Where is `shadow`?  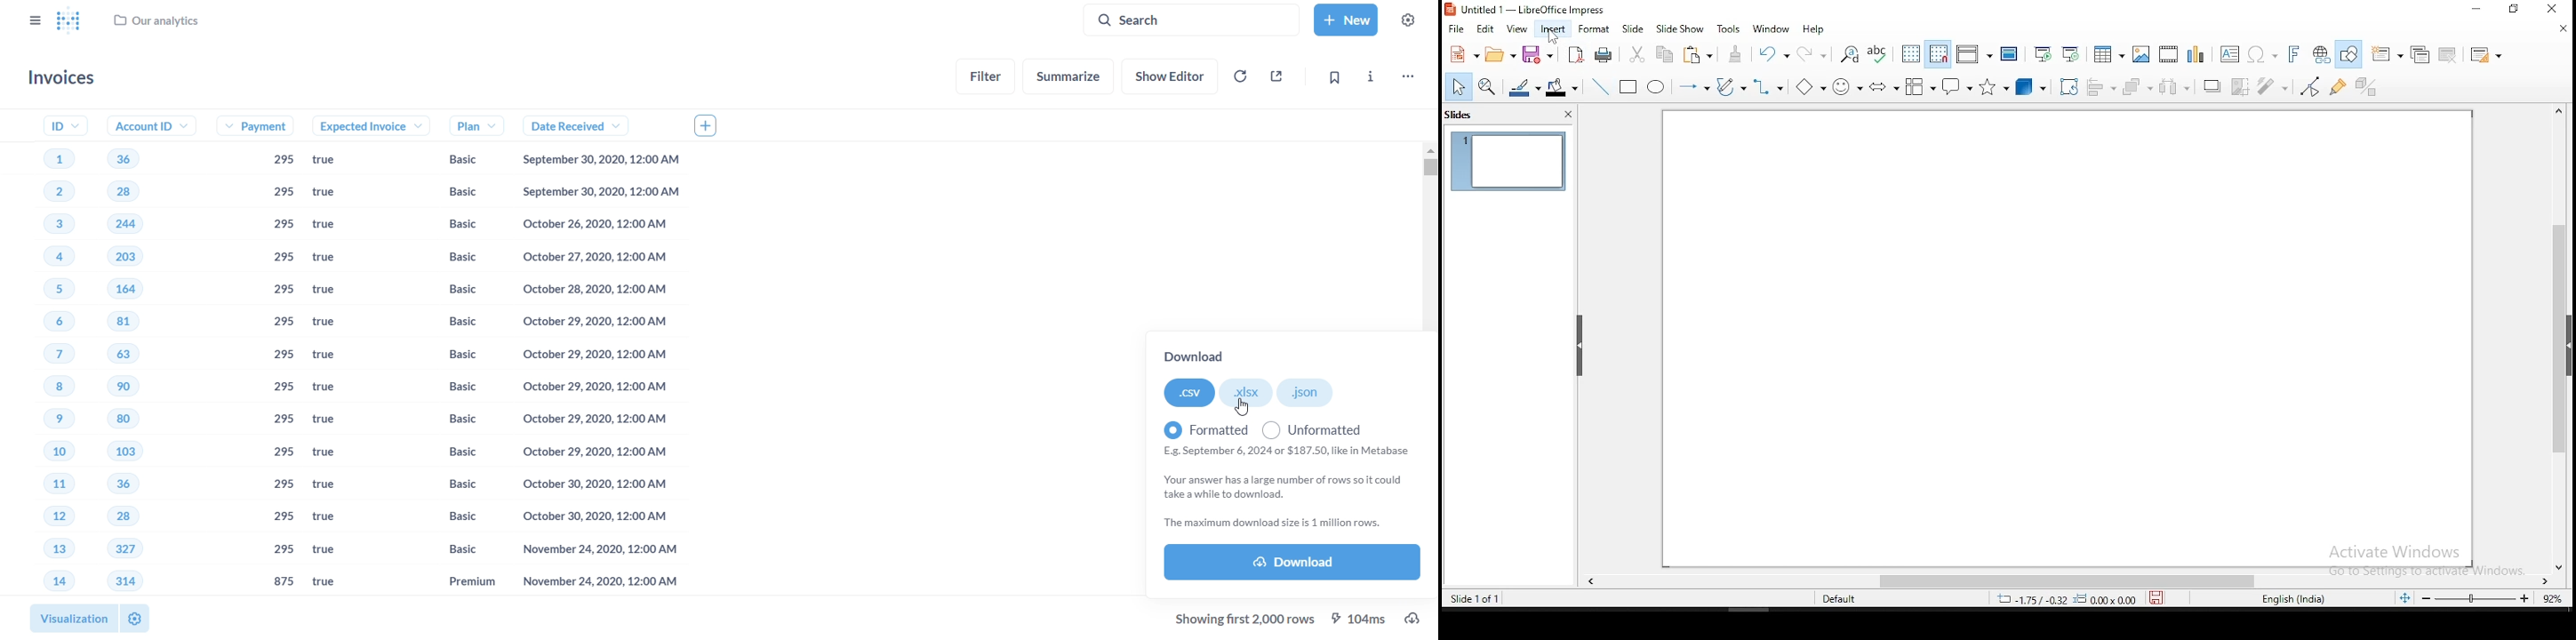
shadow is located at coordinates (2241, 86).